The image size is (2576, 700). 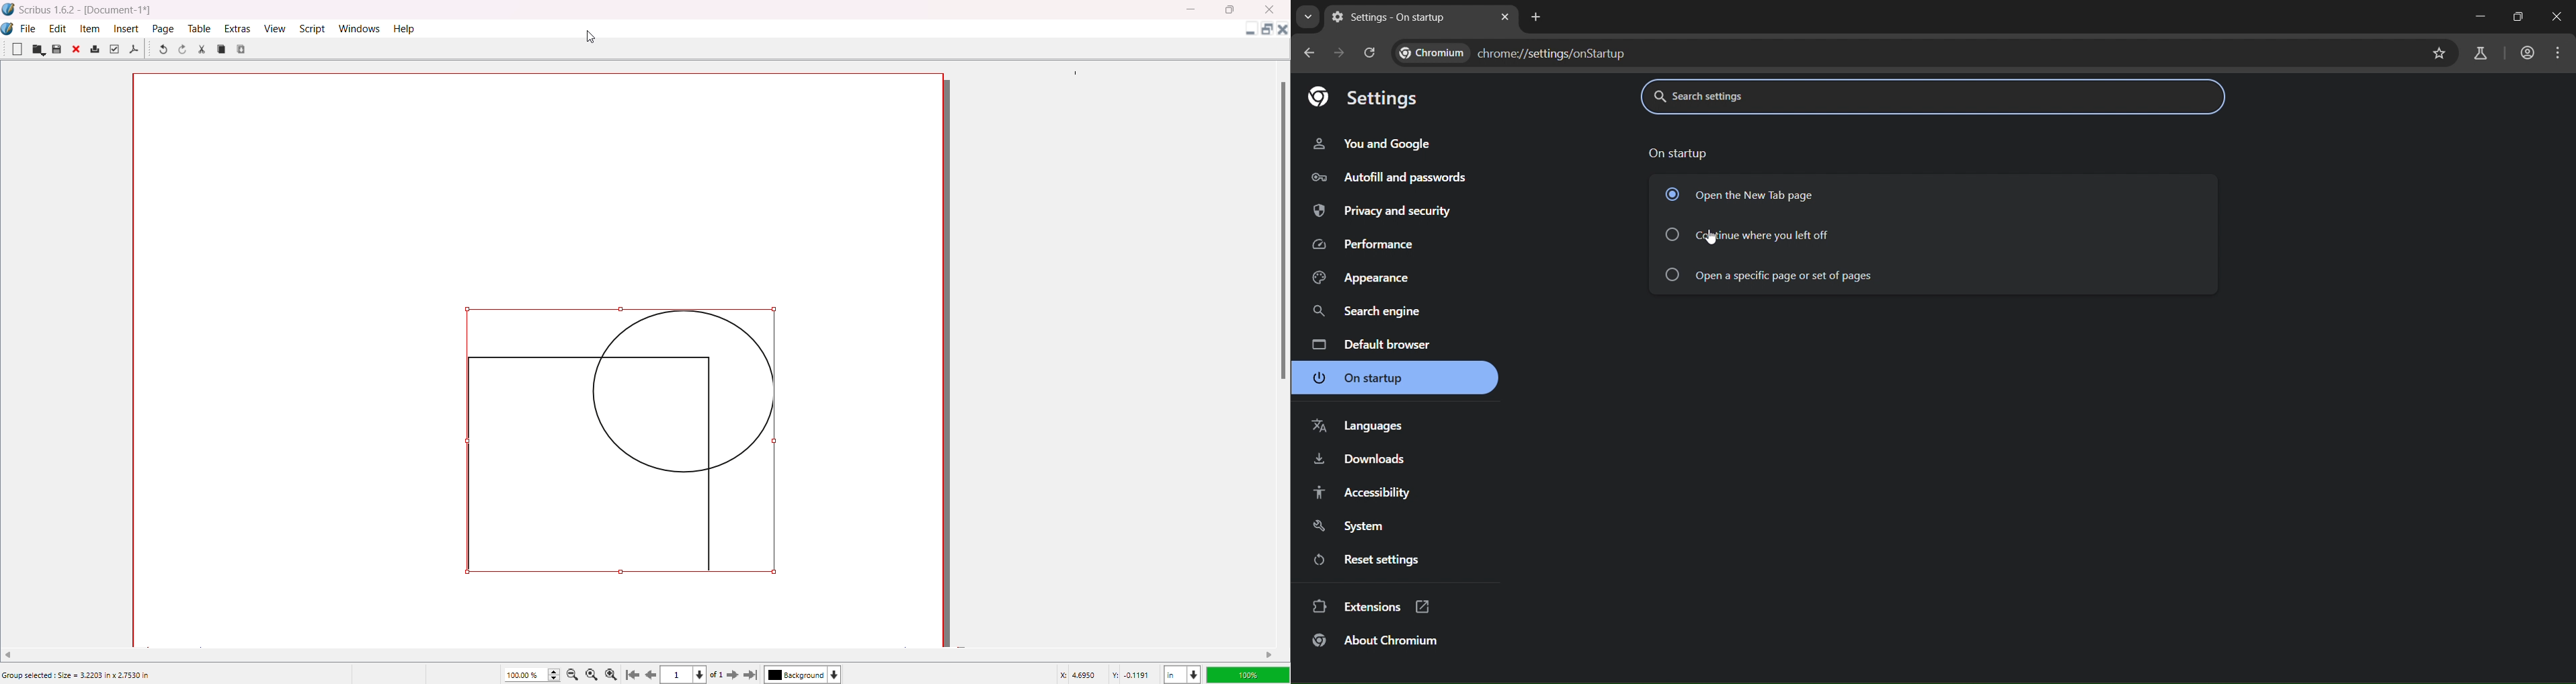 I want to click on restore down, so click(x=2521, y=17).